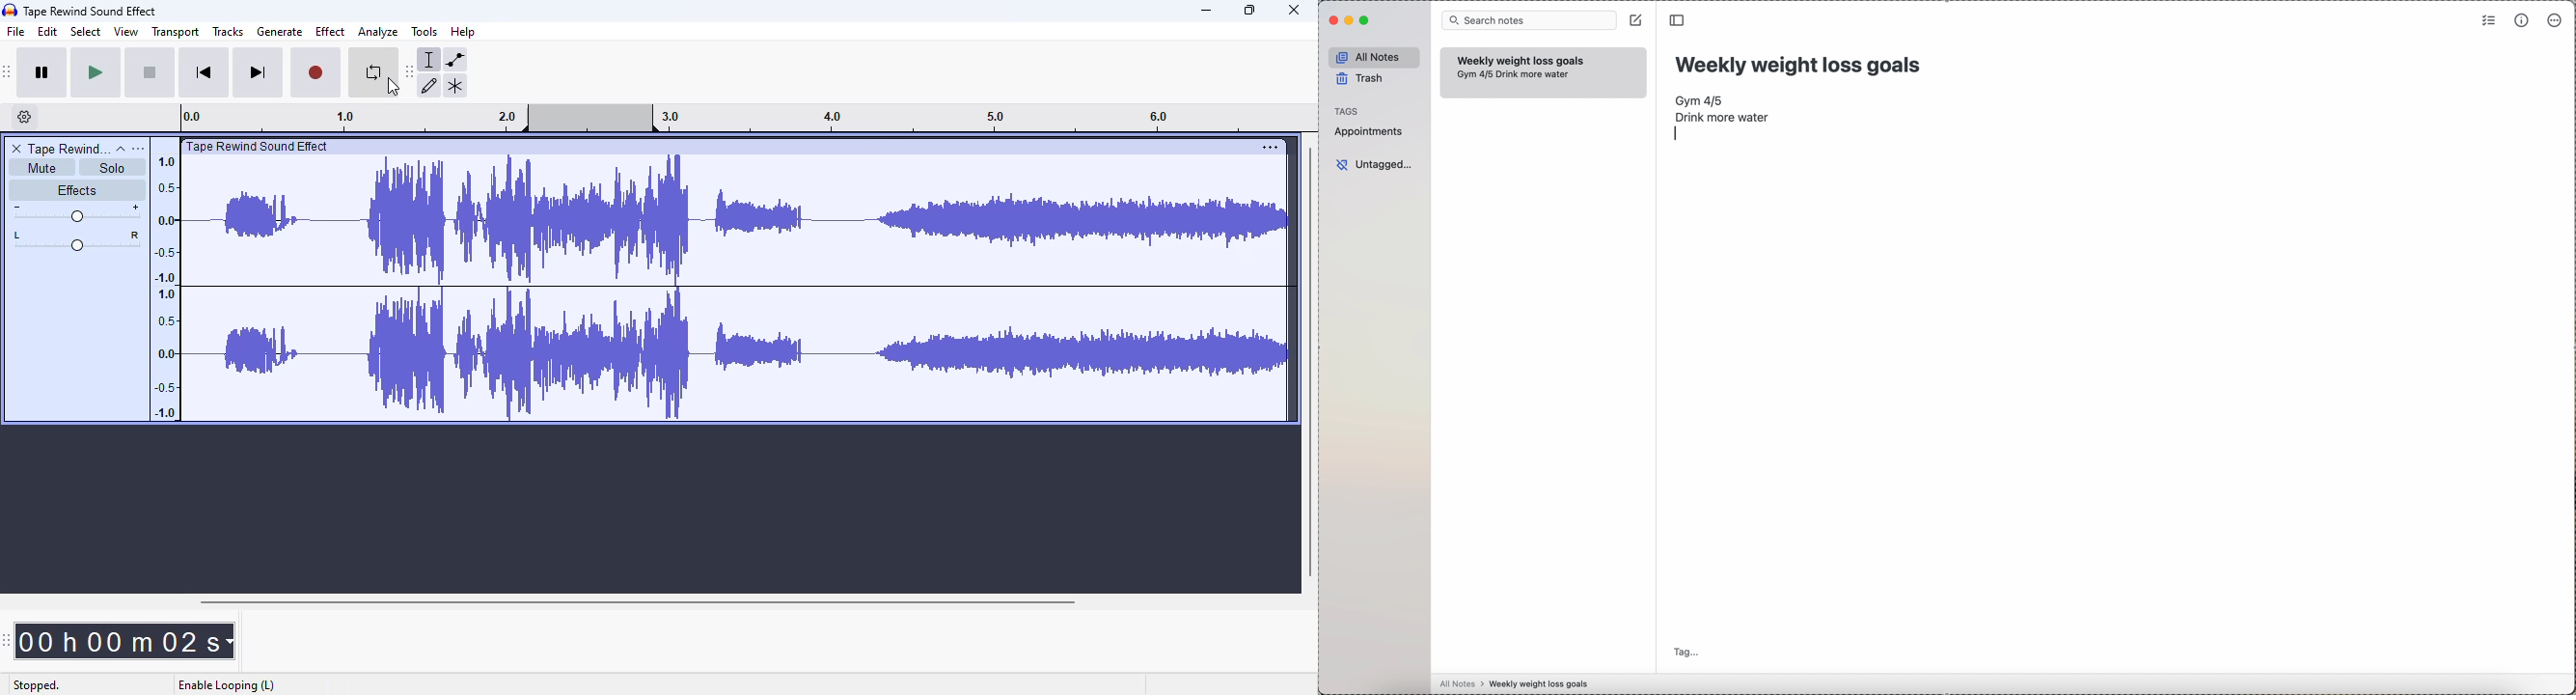 The width and height of the screenshot is (2576, 700). What do you see at coordinates (150, 71) in the screenshot?
I see `stop` at bounding box center [150, 71].